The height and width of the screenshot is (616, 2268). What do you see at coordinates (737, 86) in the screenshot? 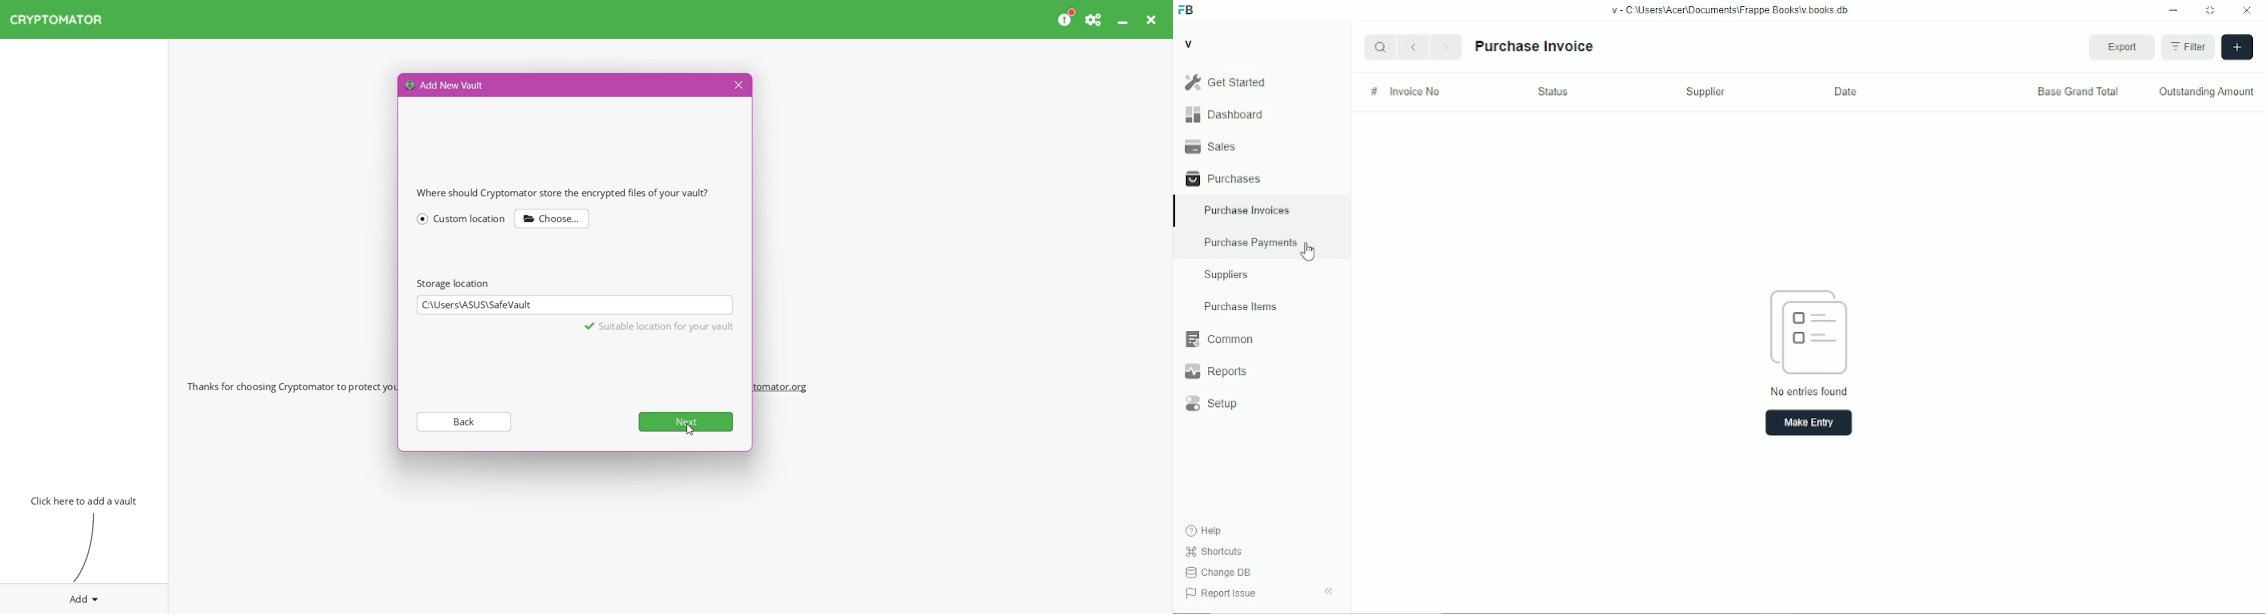
I see `Close` at bounding box center [737, 86].